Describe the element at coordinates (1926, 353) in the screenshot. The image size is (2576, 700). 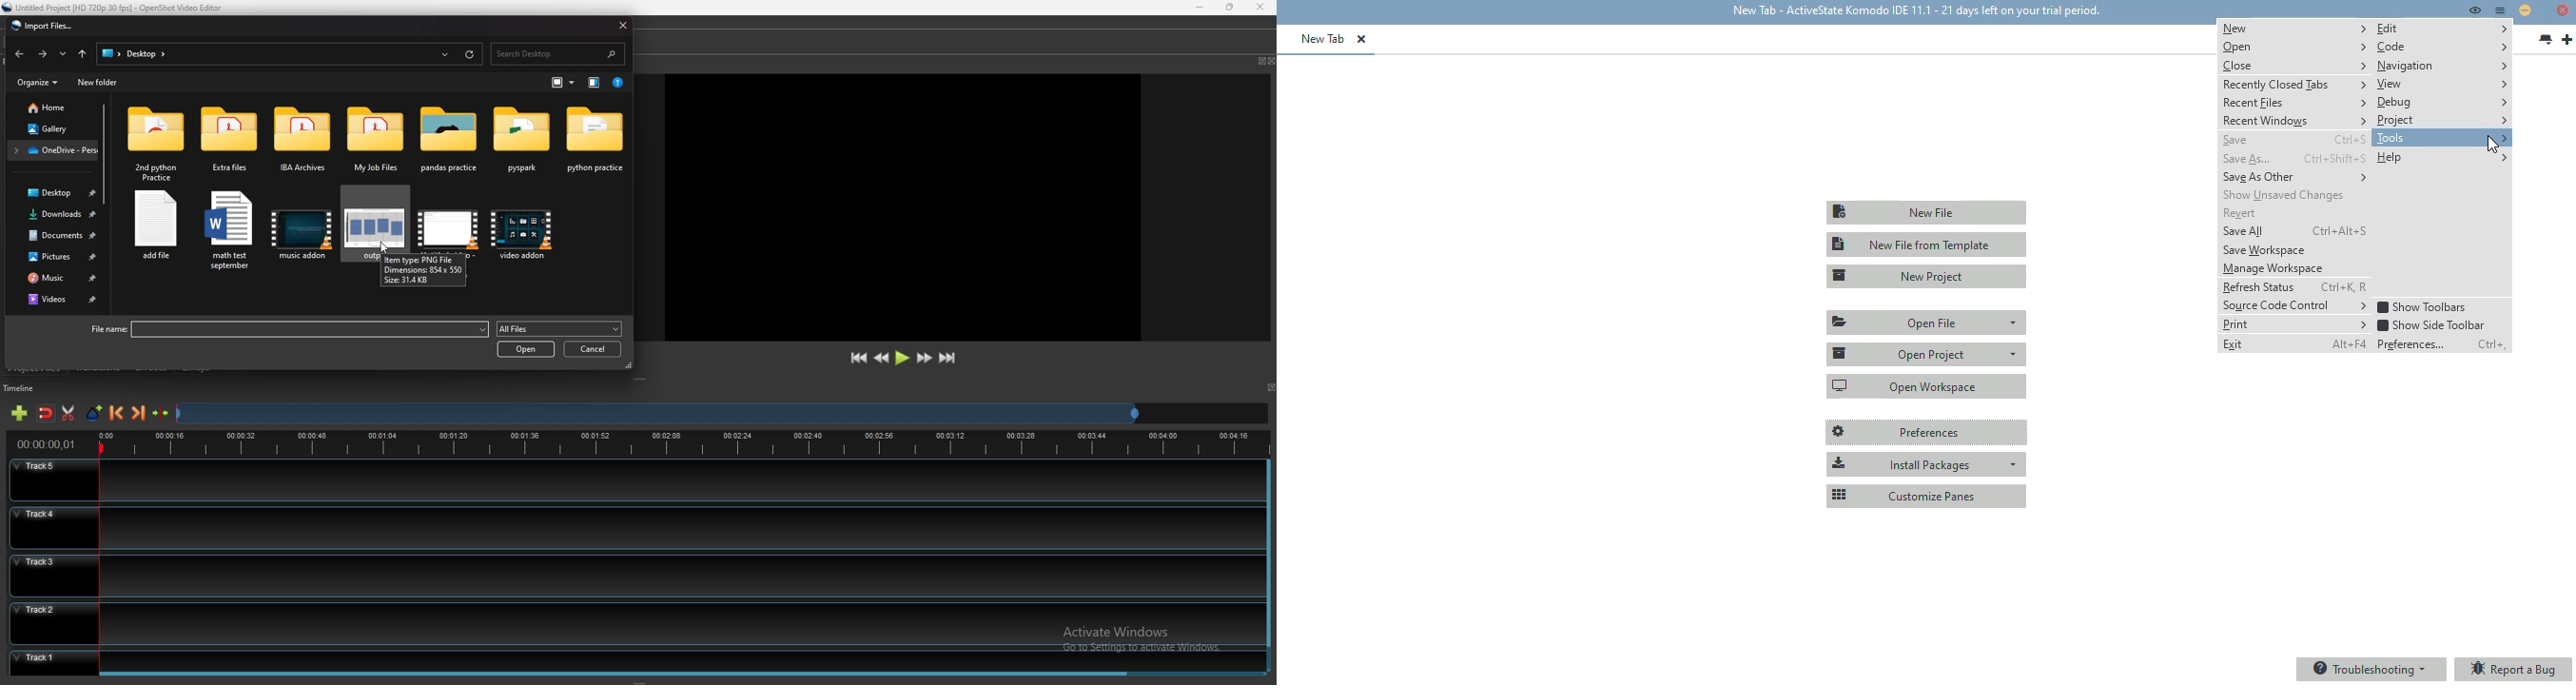
I see `open project` at that location.